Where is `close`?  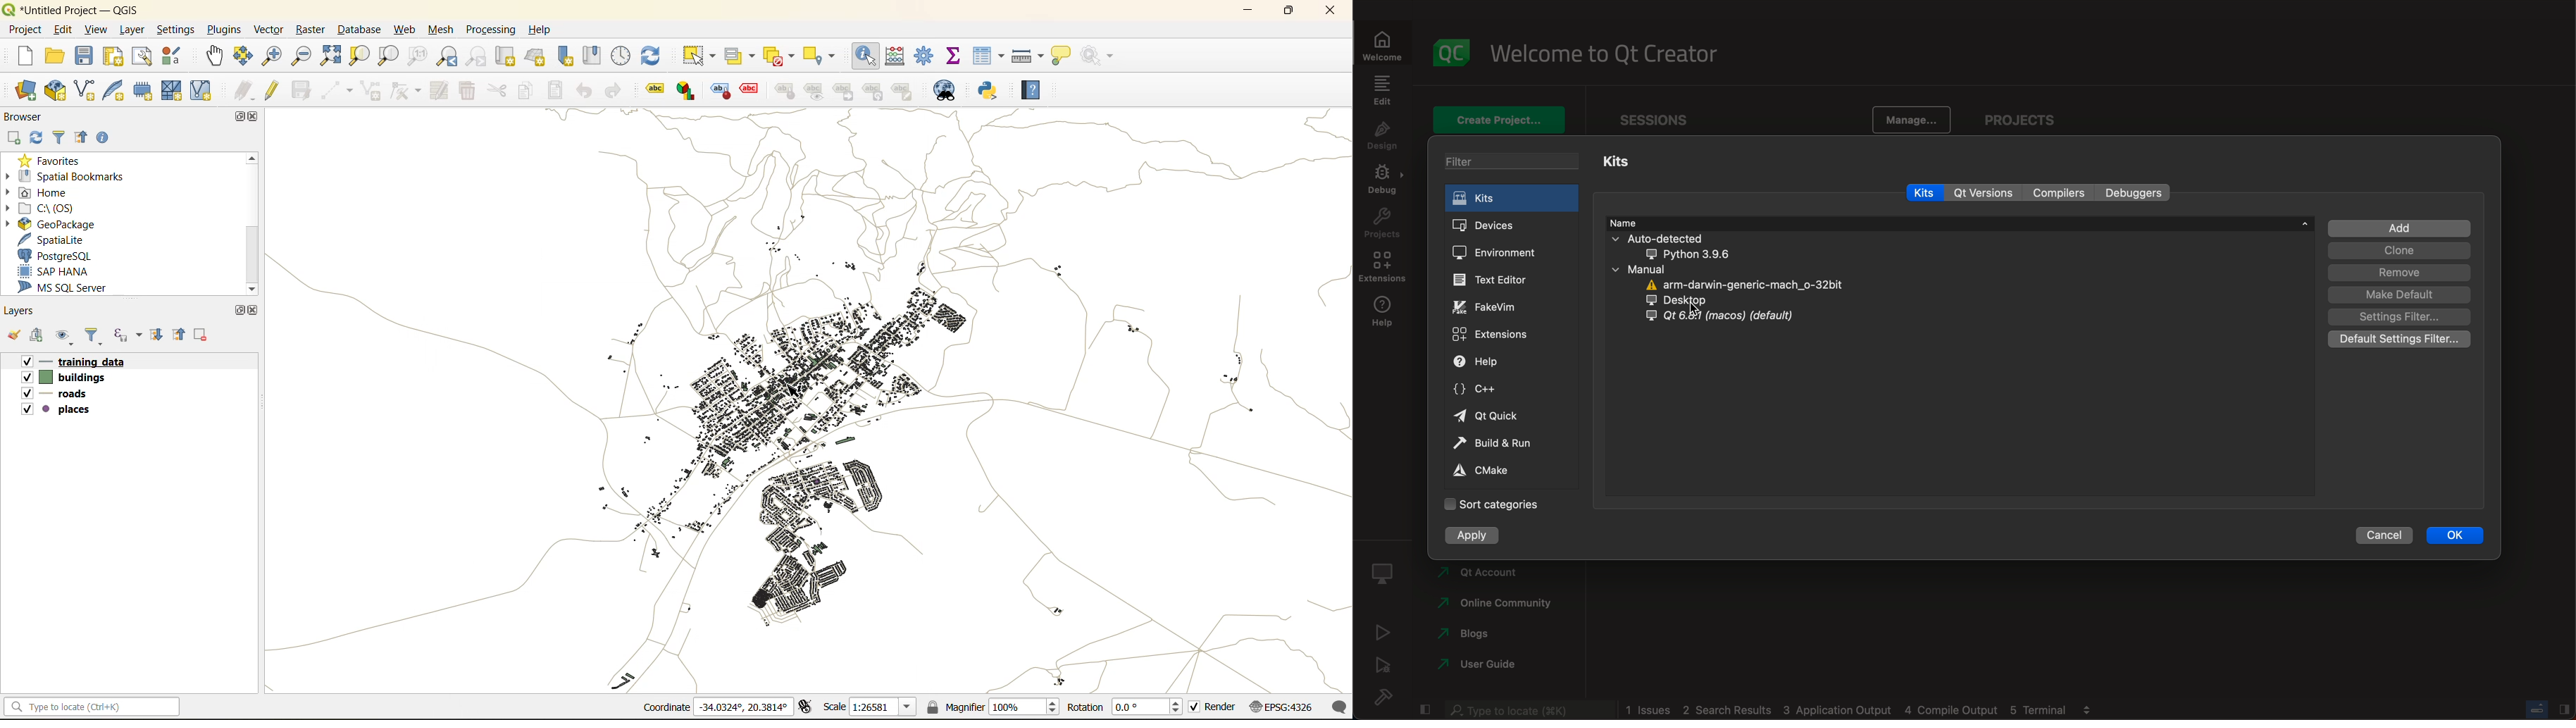
close is located at coordinates (254, 310).